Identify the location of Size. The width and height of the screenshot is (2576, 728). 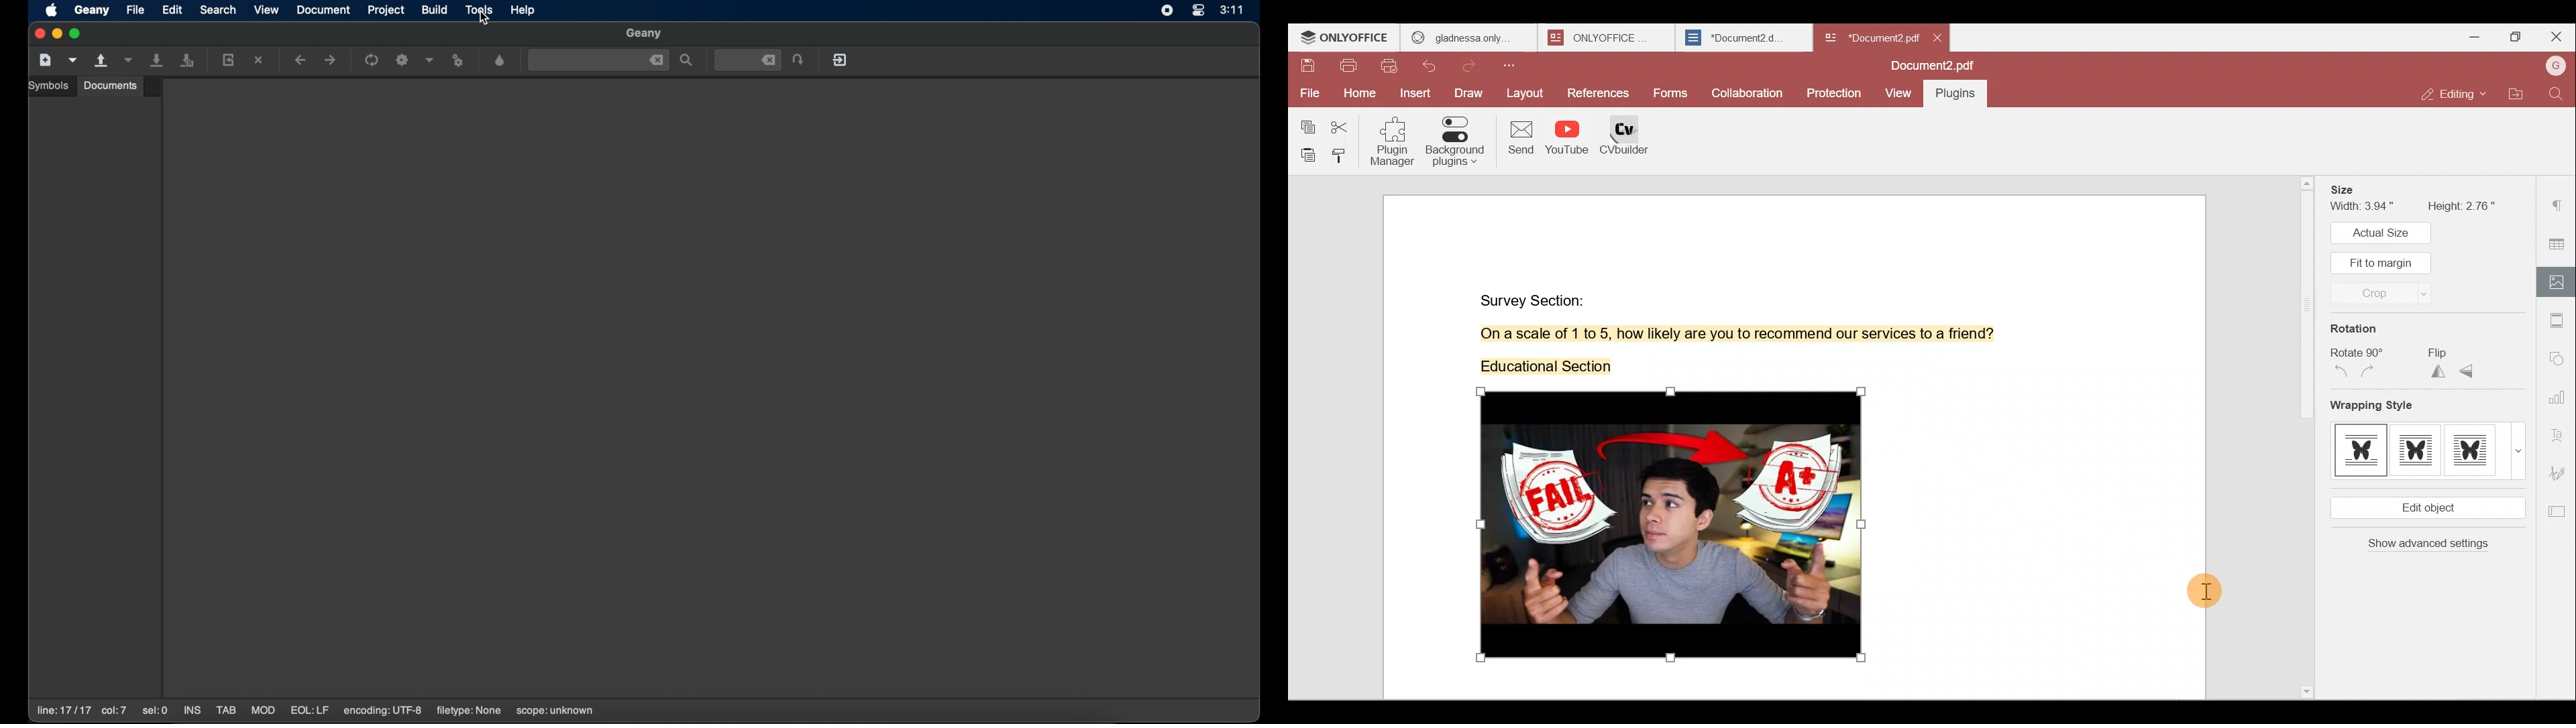
(2351, 188).